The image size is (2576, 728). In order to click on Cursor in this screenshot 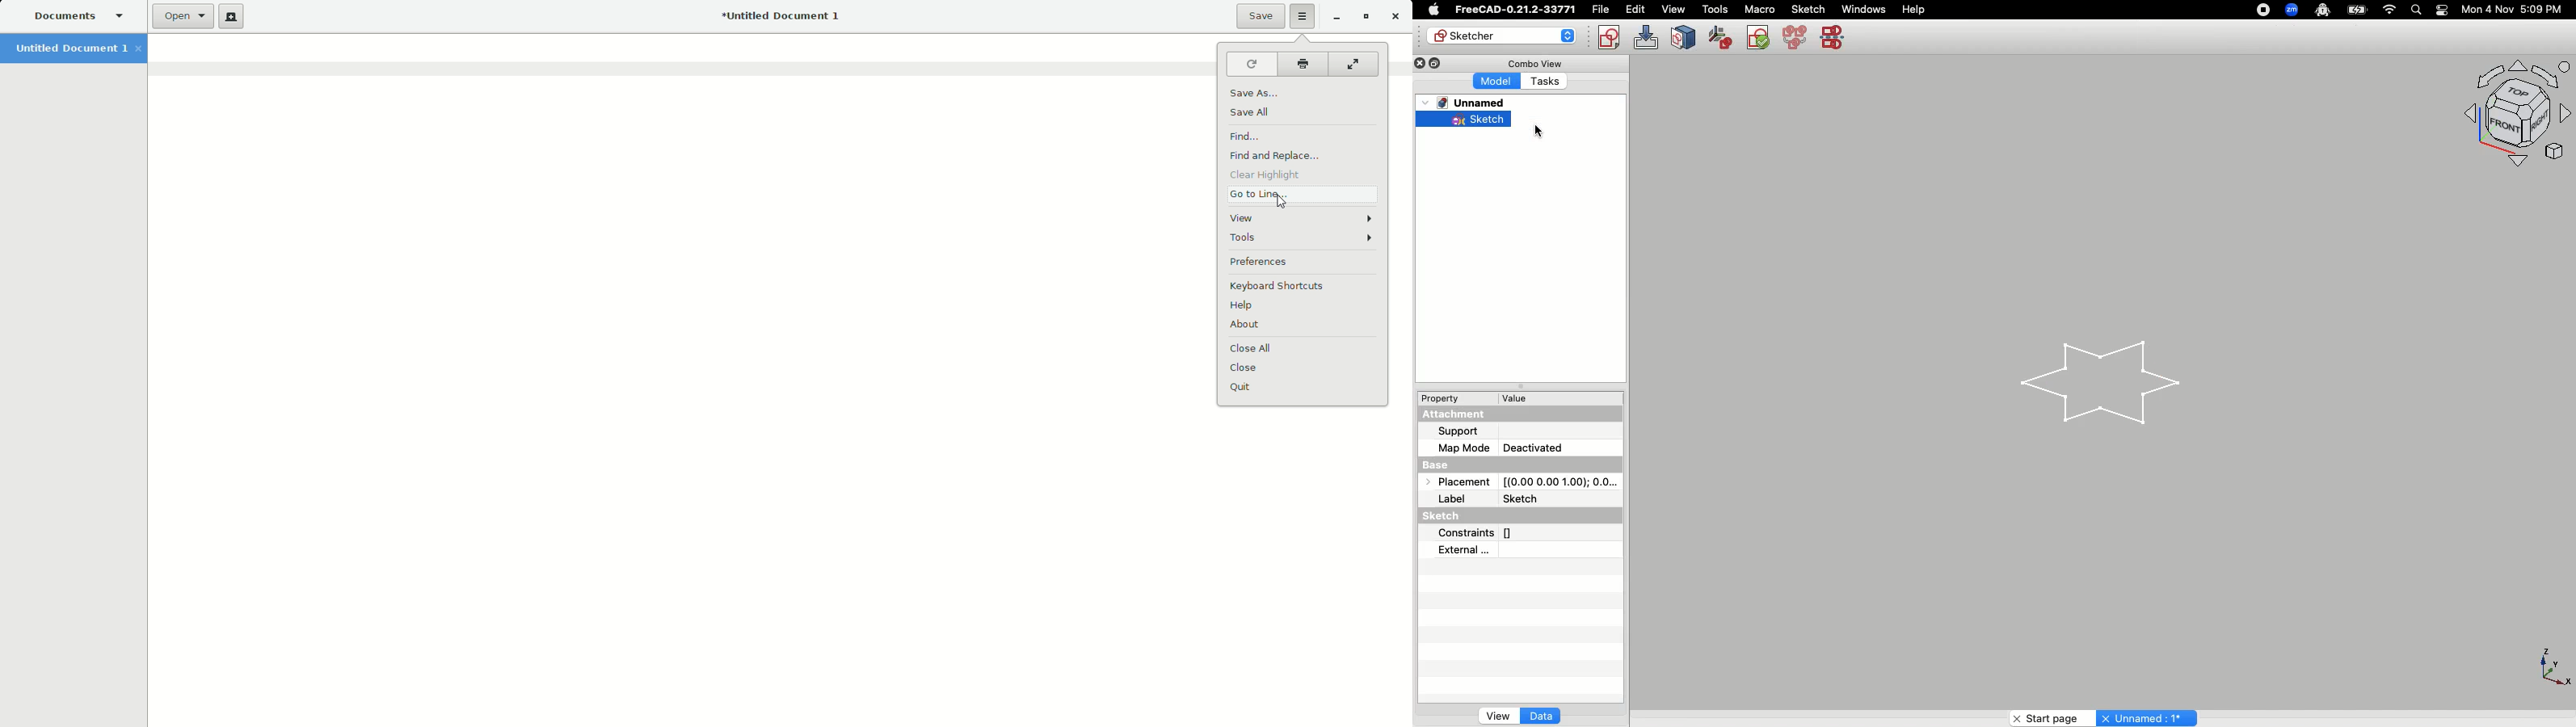, I will do `click(1541, 130)`.